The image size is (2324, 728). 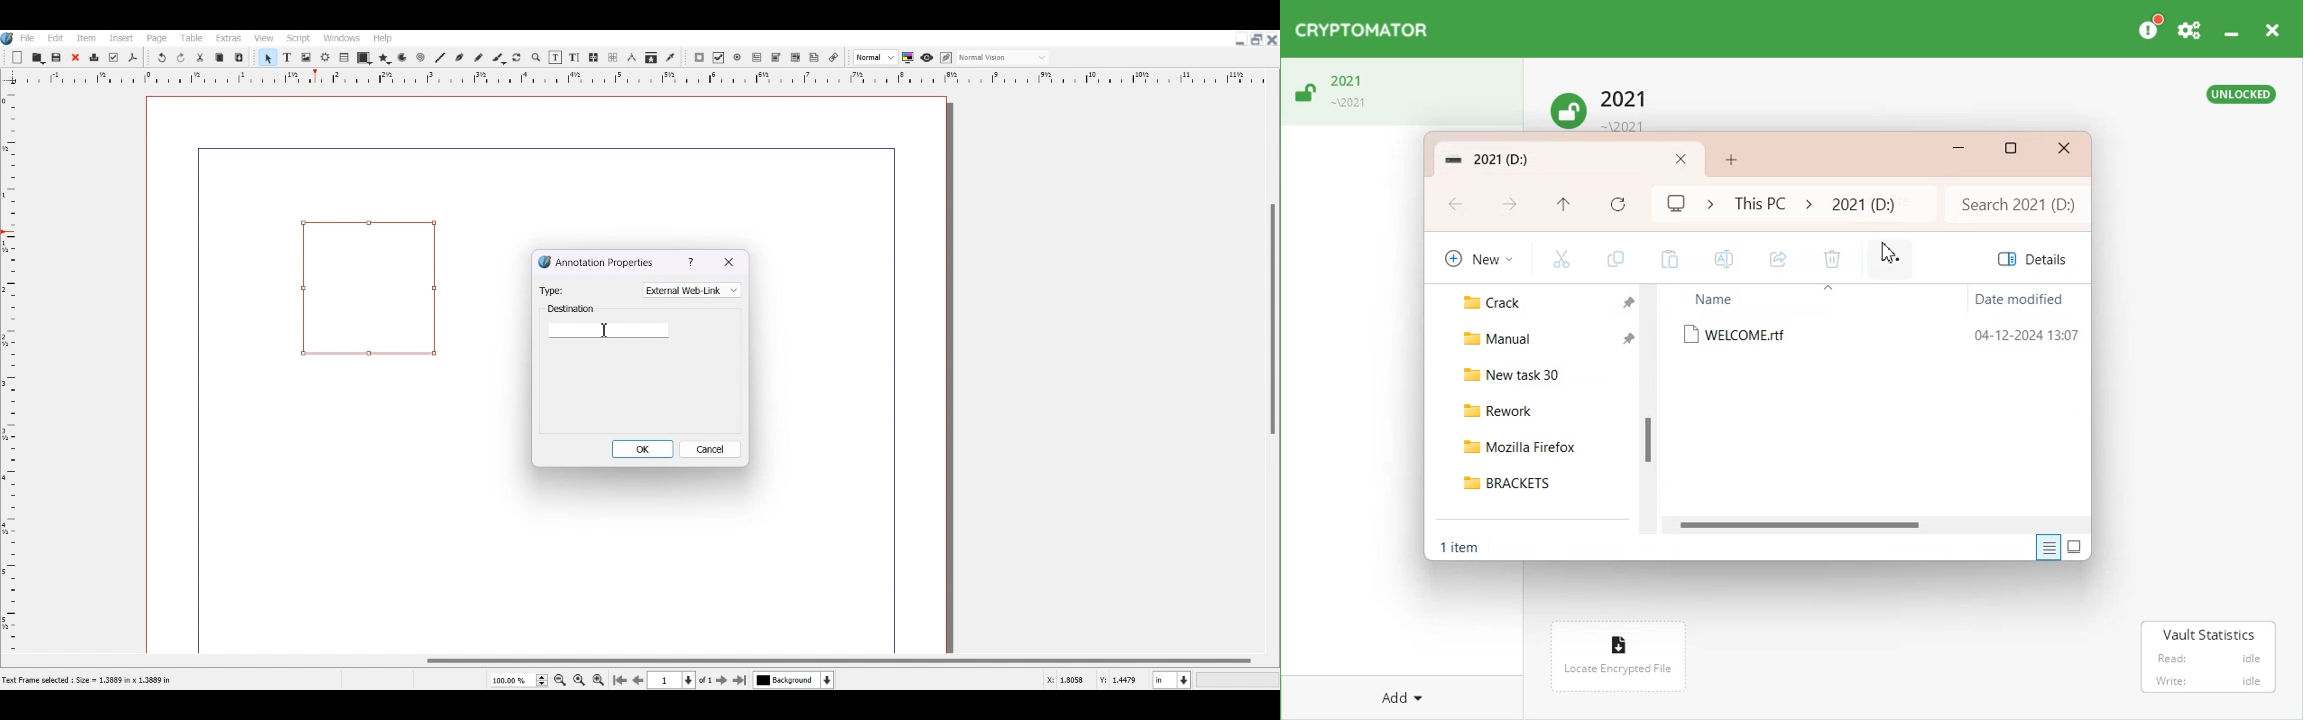 What do you see at coordinates (795, 58) in the screenshot?
I see `PDF List Box` at bounding box center [795, 58].